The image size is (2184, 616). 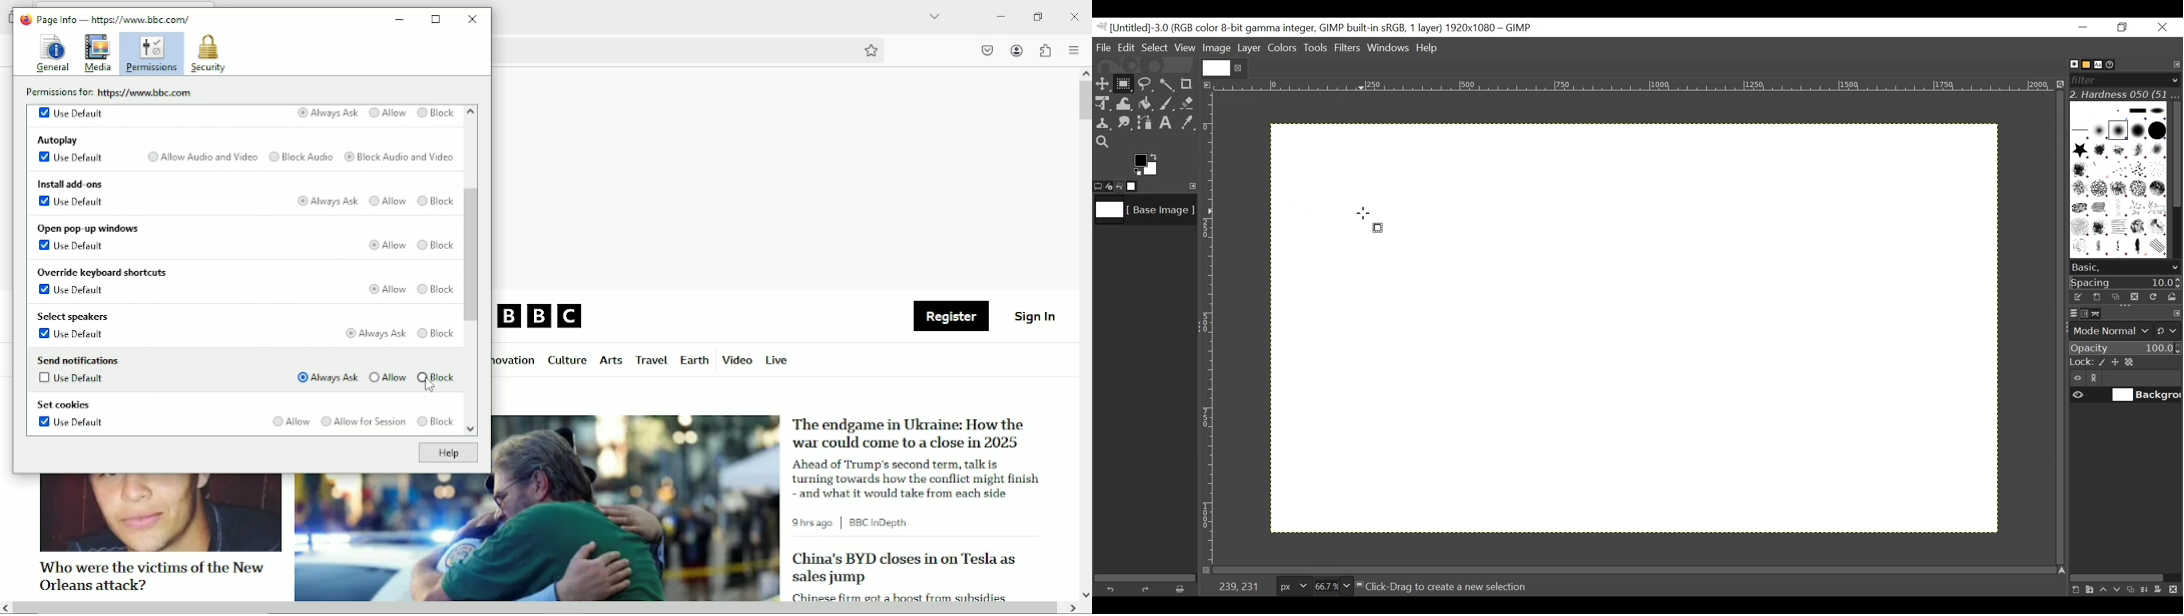 What do you see at coordinates (1071, 608) in the screenshot?
I see `scroll right` at bounding box center [1071, 608].